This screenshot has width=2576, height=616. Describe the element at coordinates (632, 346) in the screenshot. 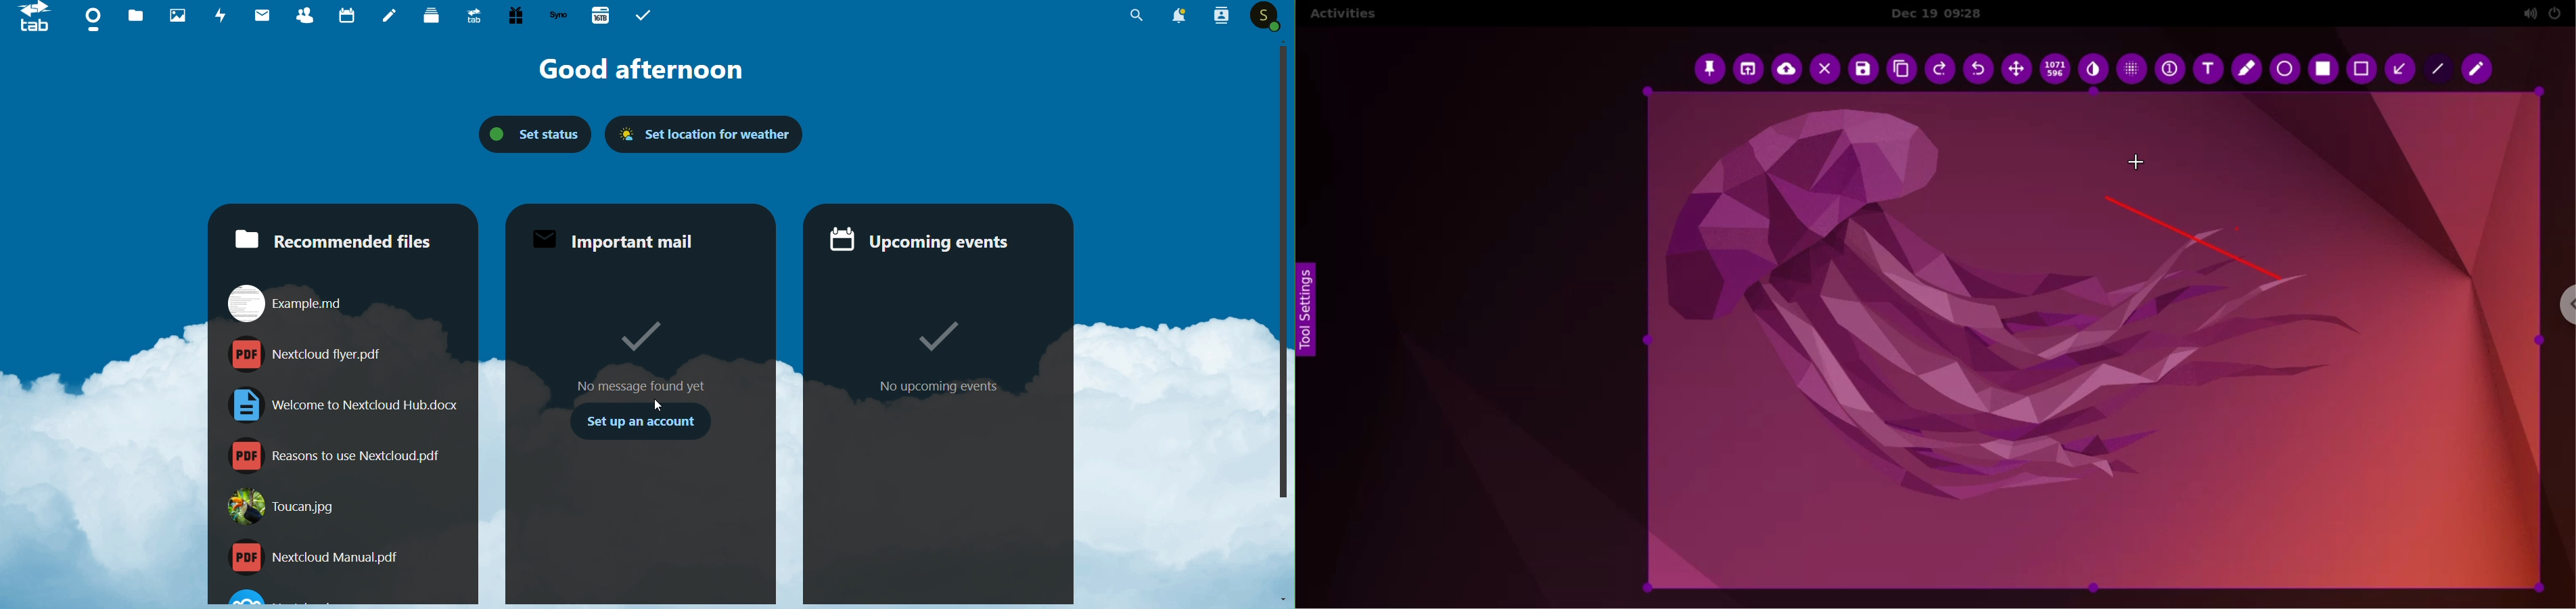

I see `no message found yet` at that location.